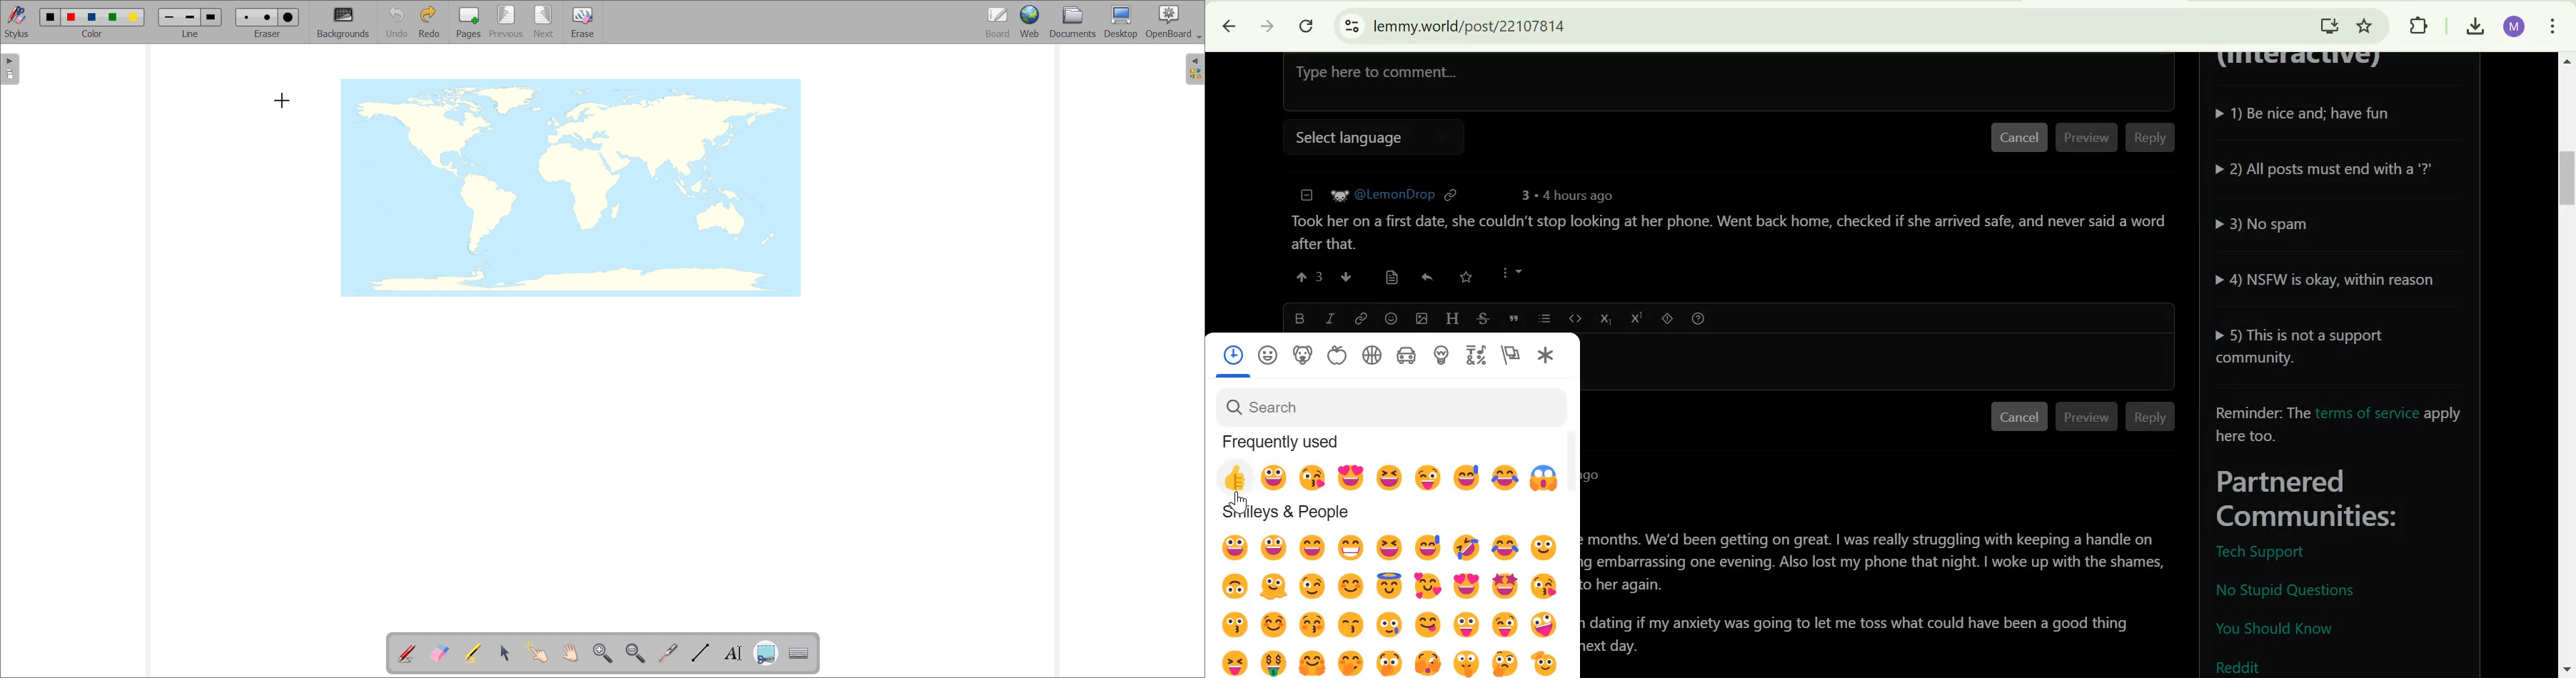 This screenshot has width=2576, height=700. What do you see at coordinates (2019, 417) in the screenshot?
I see `Cancel` at bounding box center [2019, 417].